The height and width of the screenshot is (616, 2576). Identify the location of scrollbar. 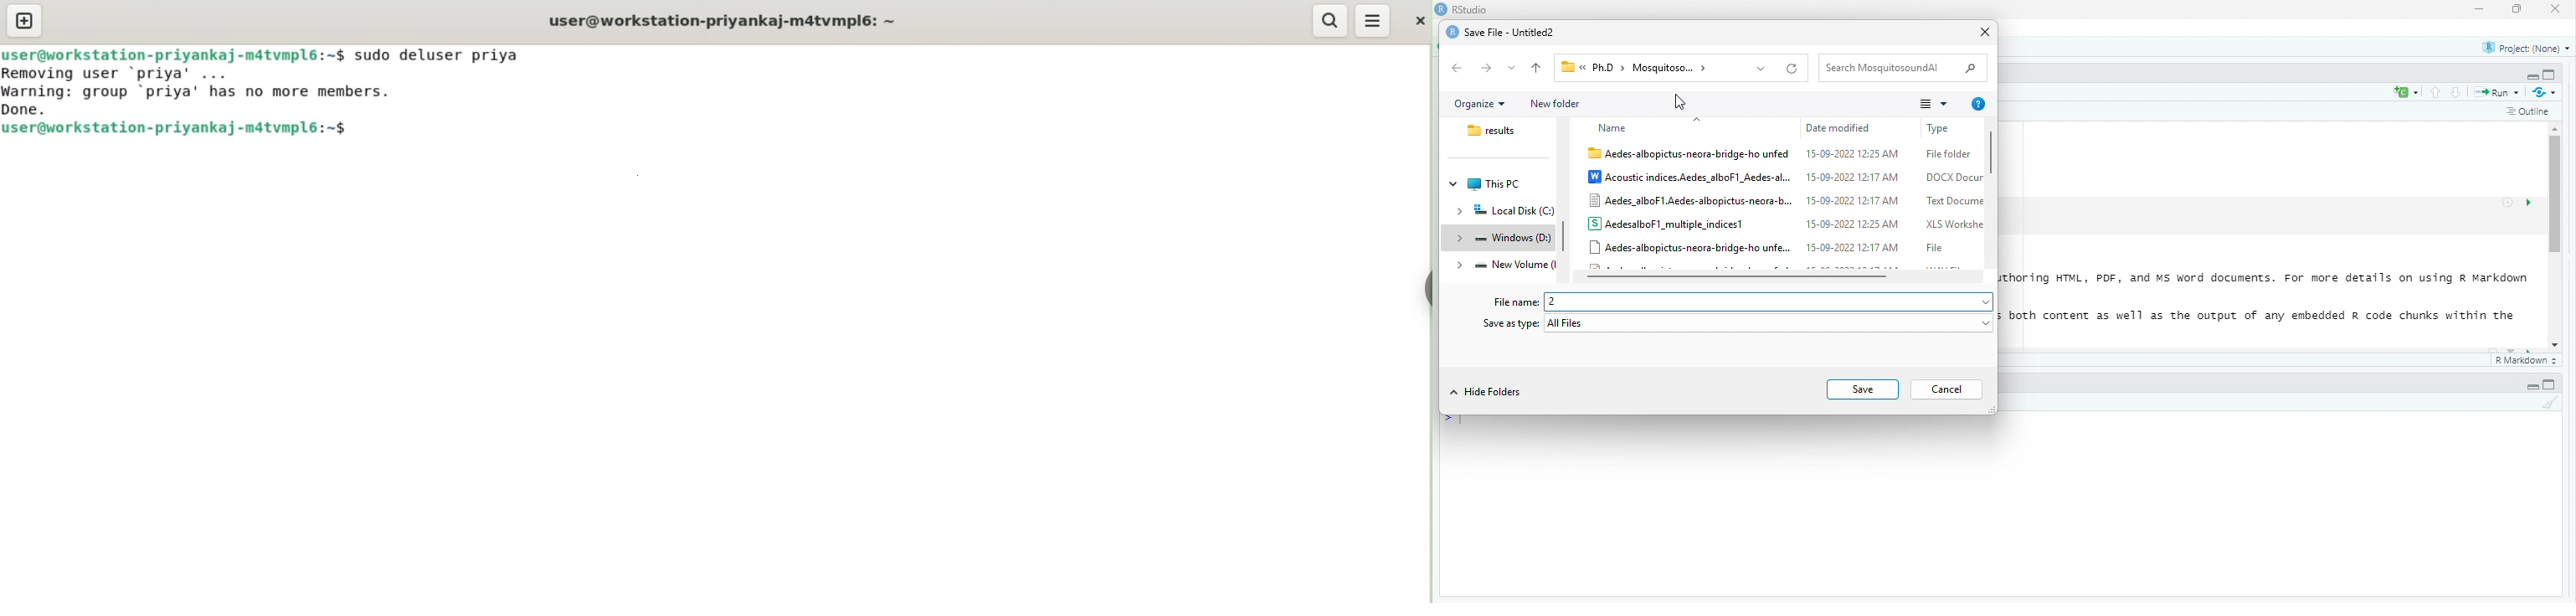
(1565, 235).